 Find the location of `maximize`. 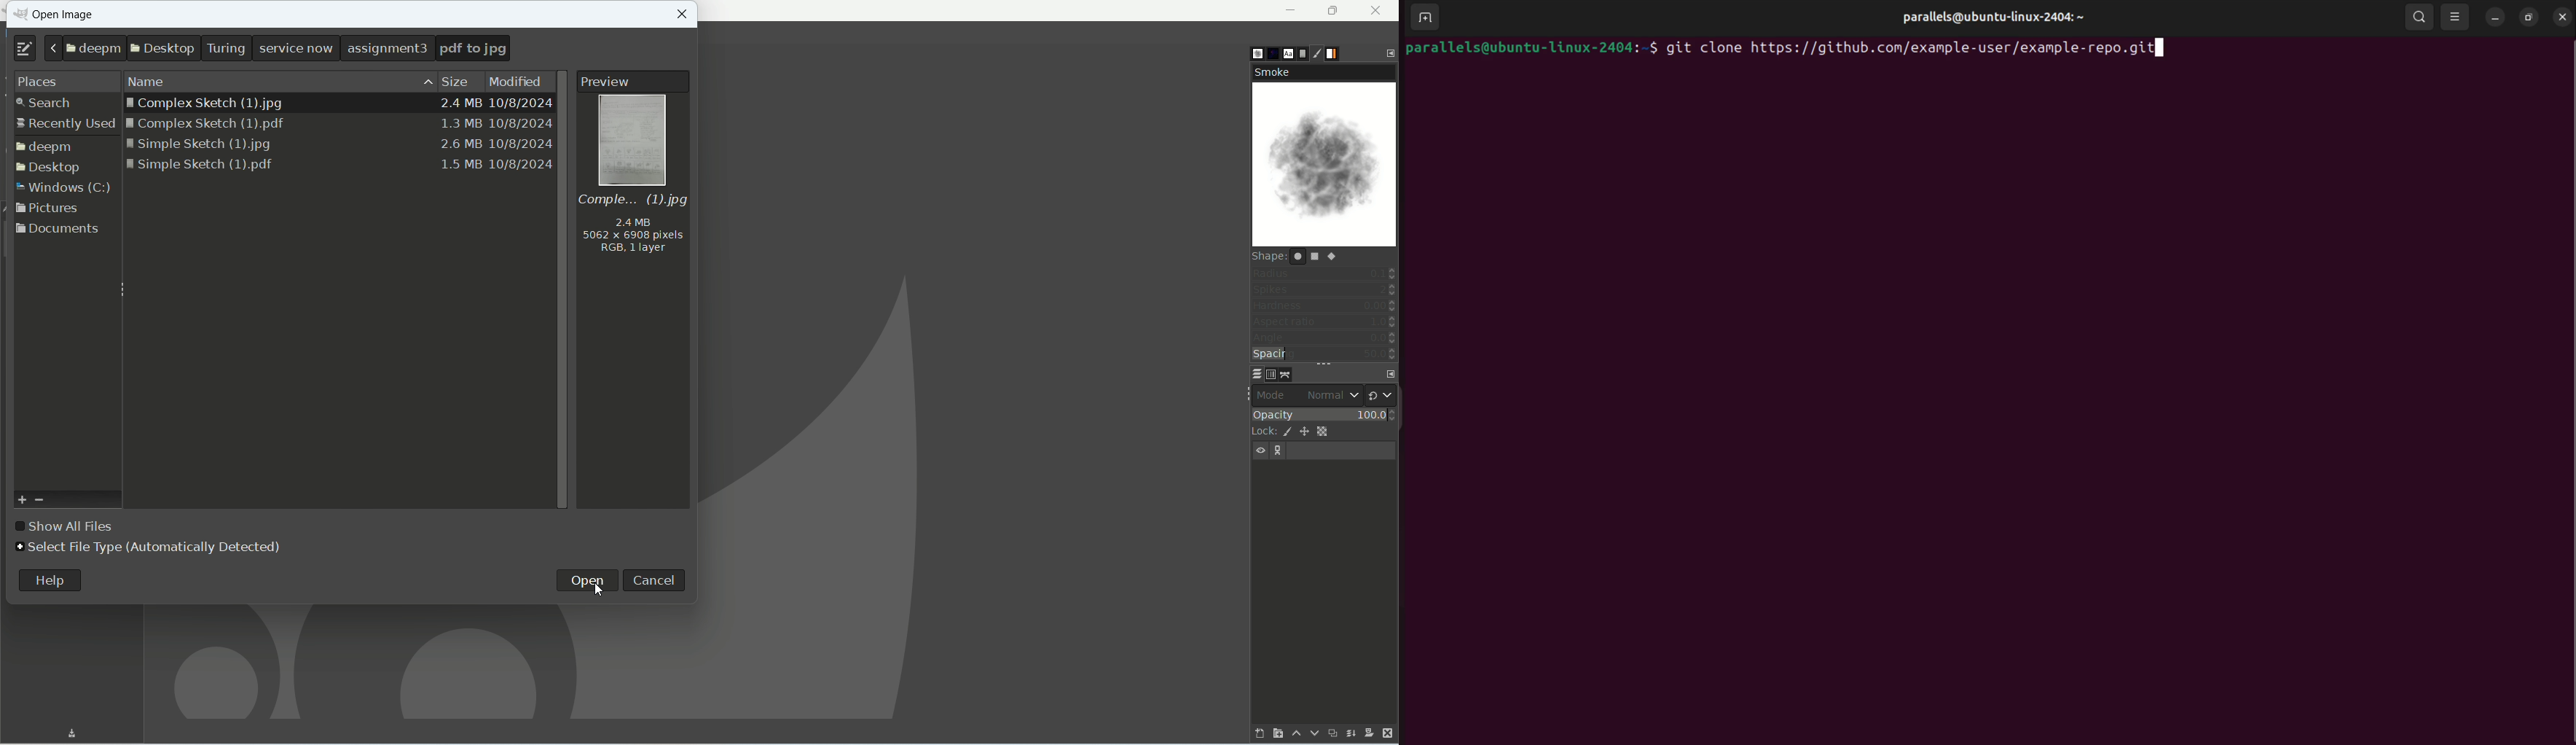

maximize is located at coordinates (1332, 10).